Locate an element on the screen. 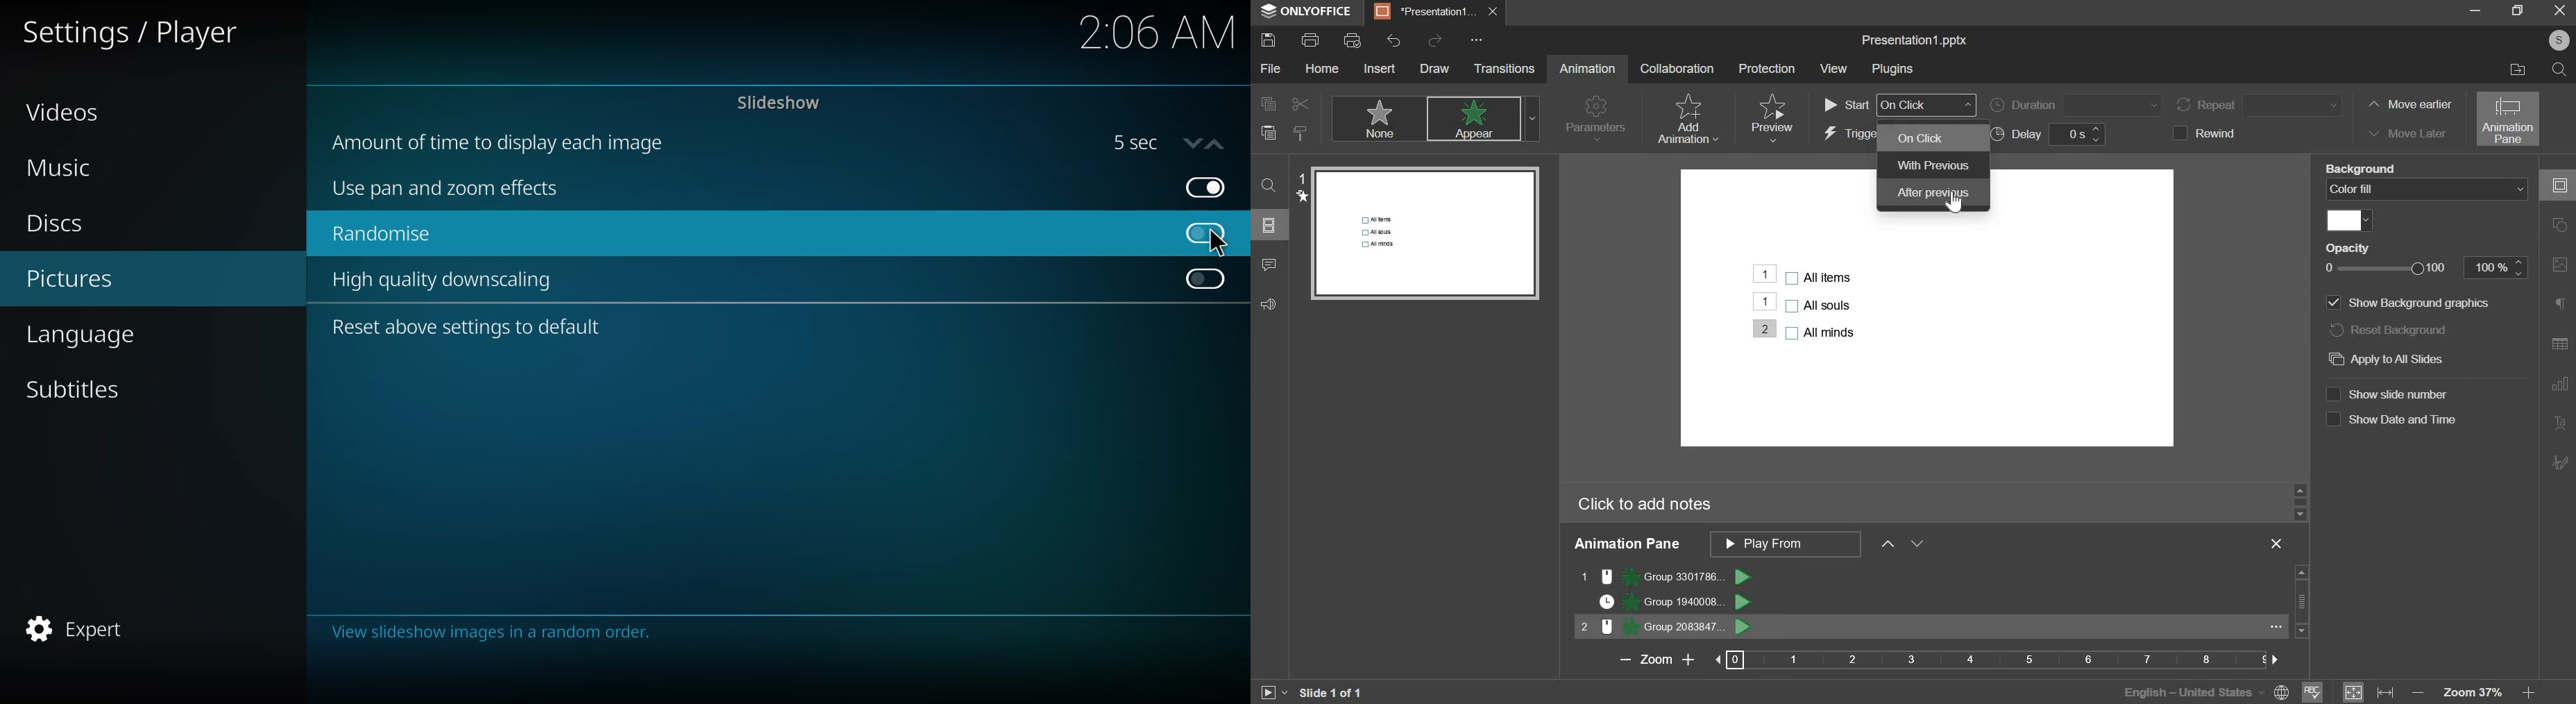 This screenshot has height=728, width=2576. time is located at coordinates (1162, 33).